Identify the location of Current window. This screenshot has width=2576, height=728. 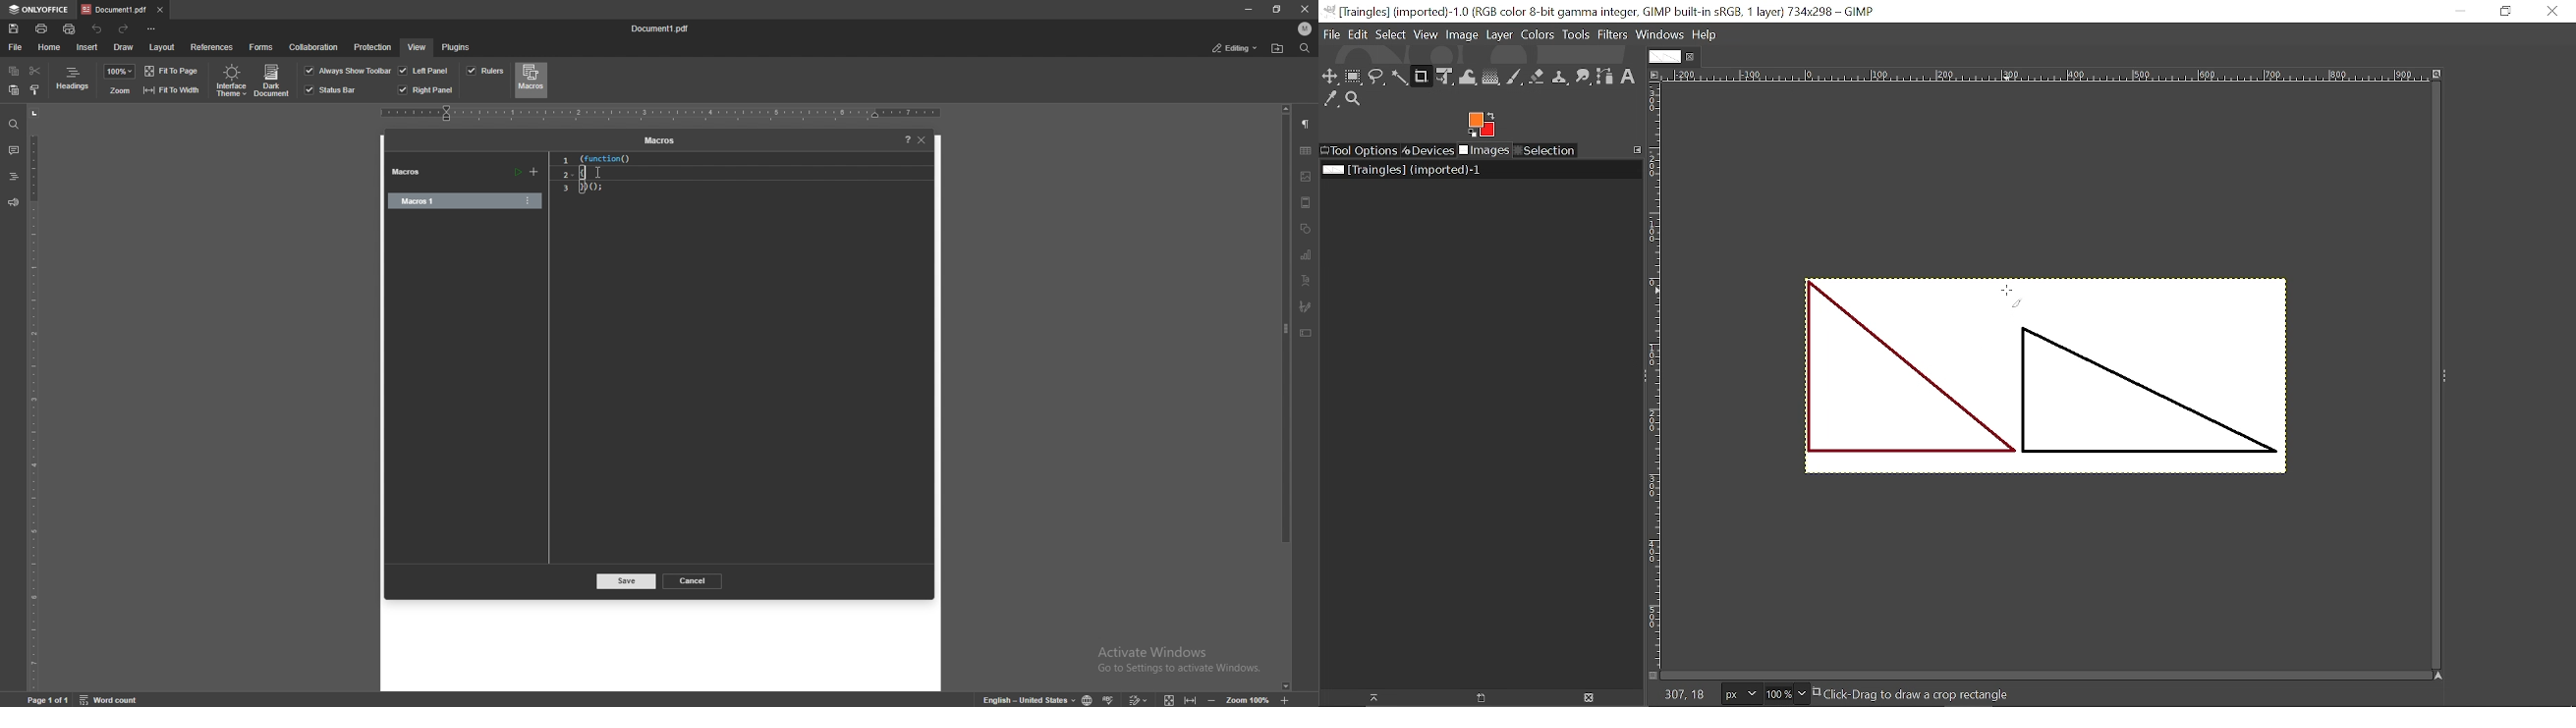
(1603, 11).